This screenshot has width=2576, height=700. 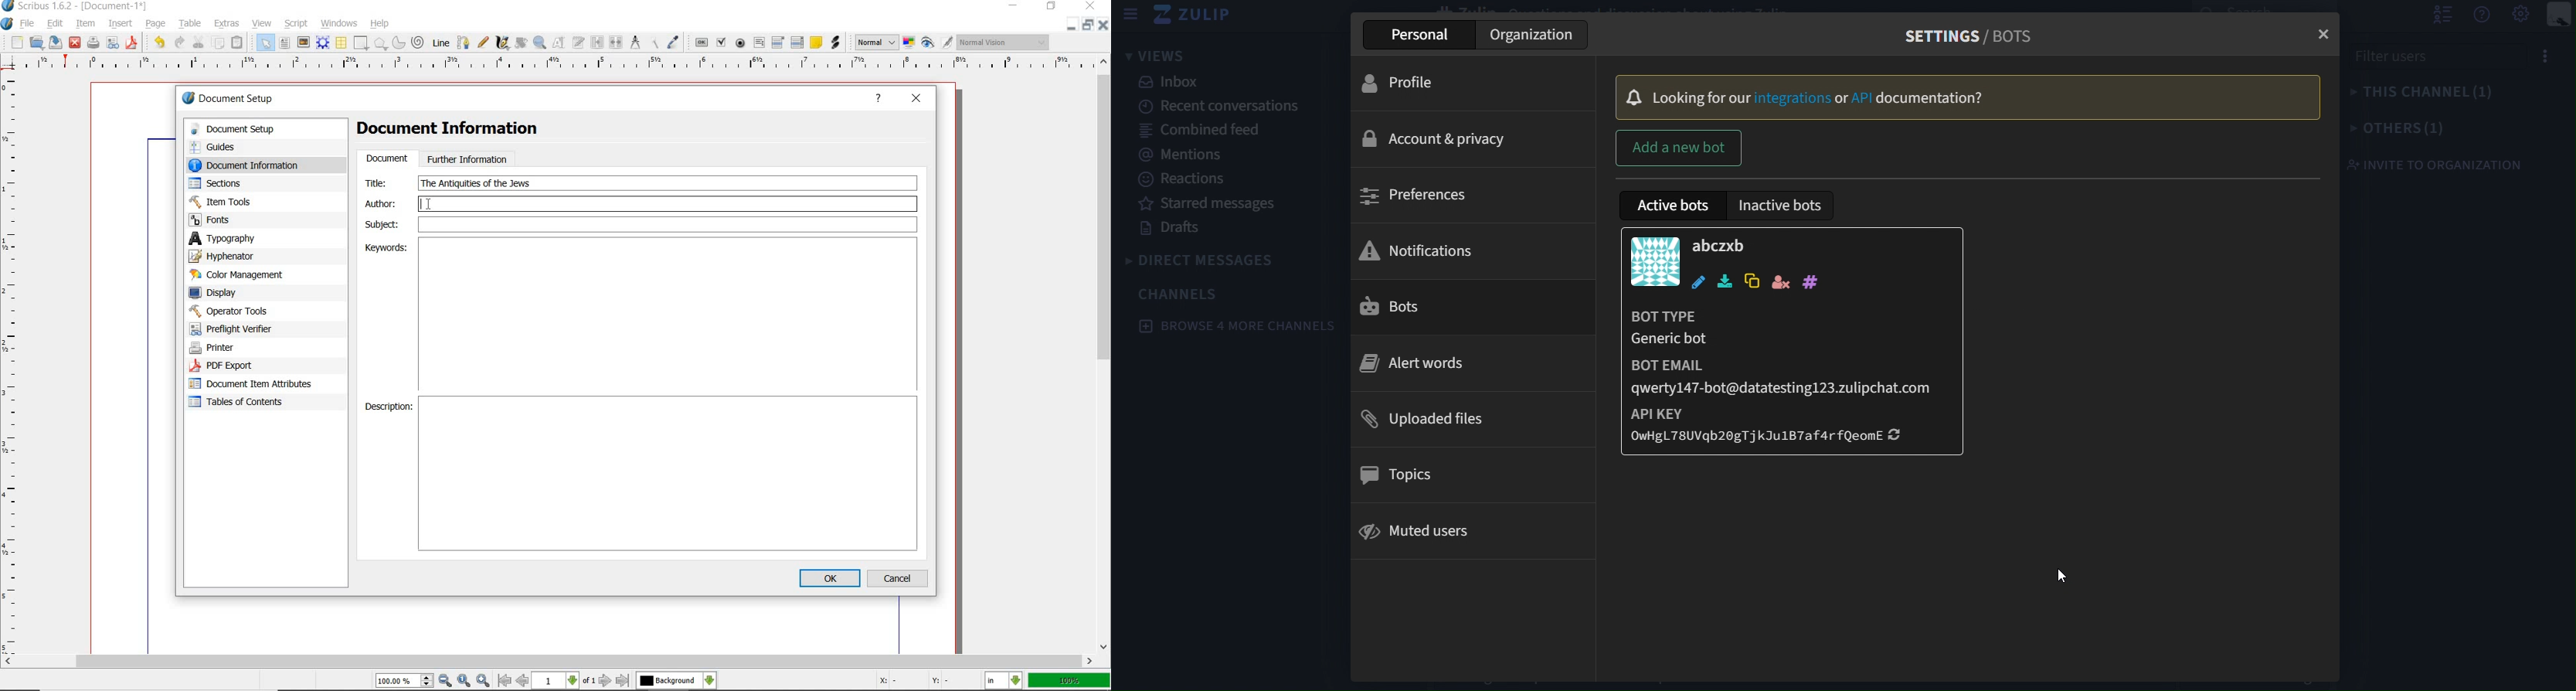 I want to click on document?, so click(x=1934, y=98).